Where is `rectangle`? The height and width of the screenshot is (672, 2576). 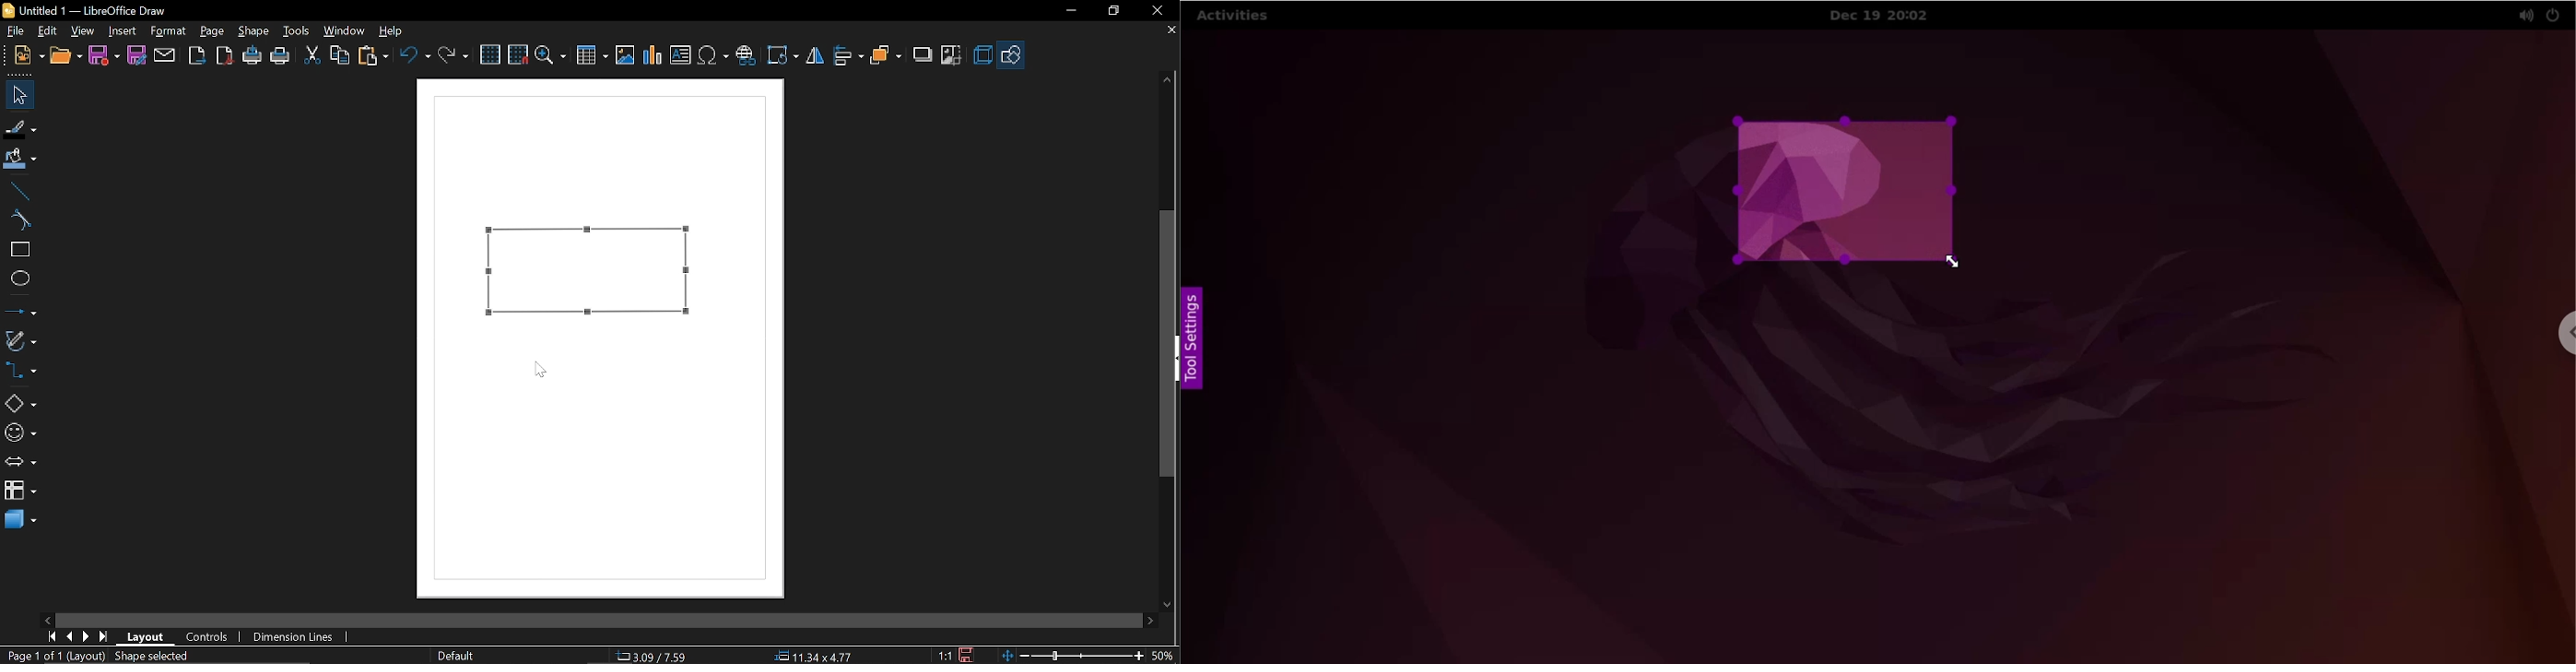 rectangle is located at coordinates (18, 250).